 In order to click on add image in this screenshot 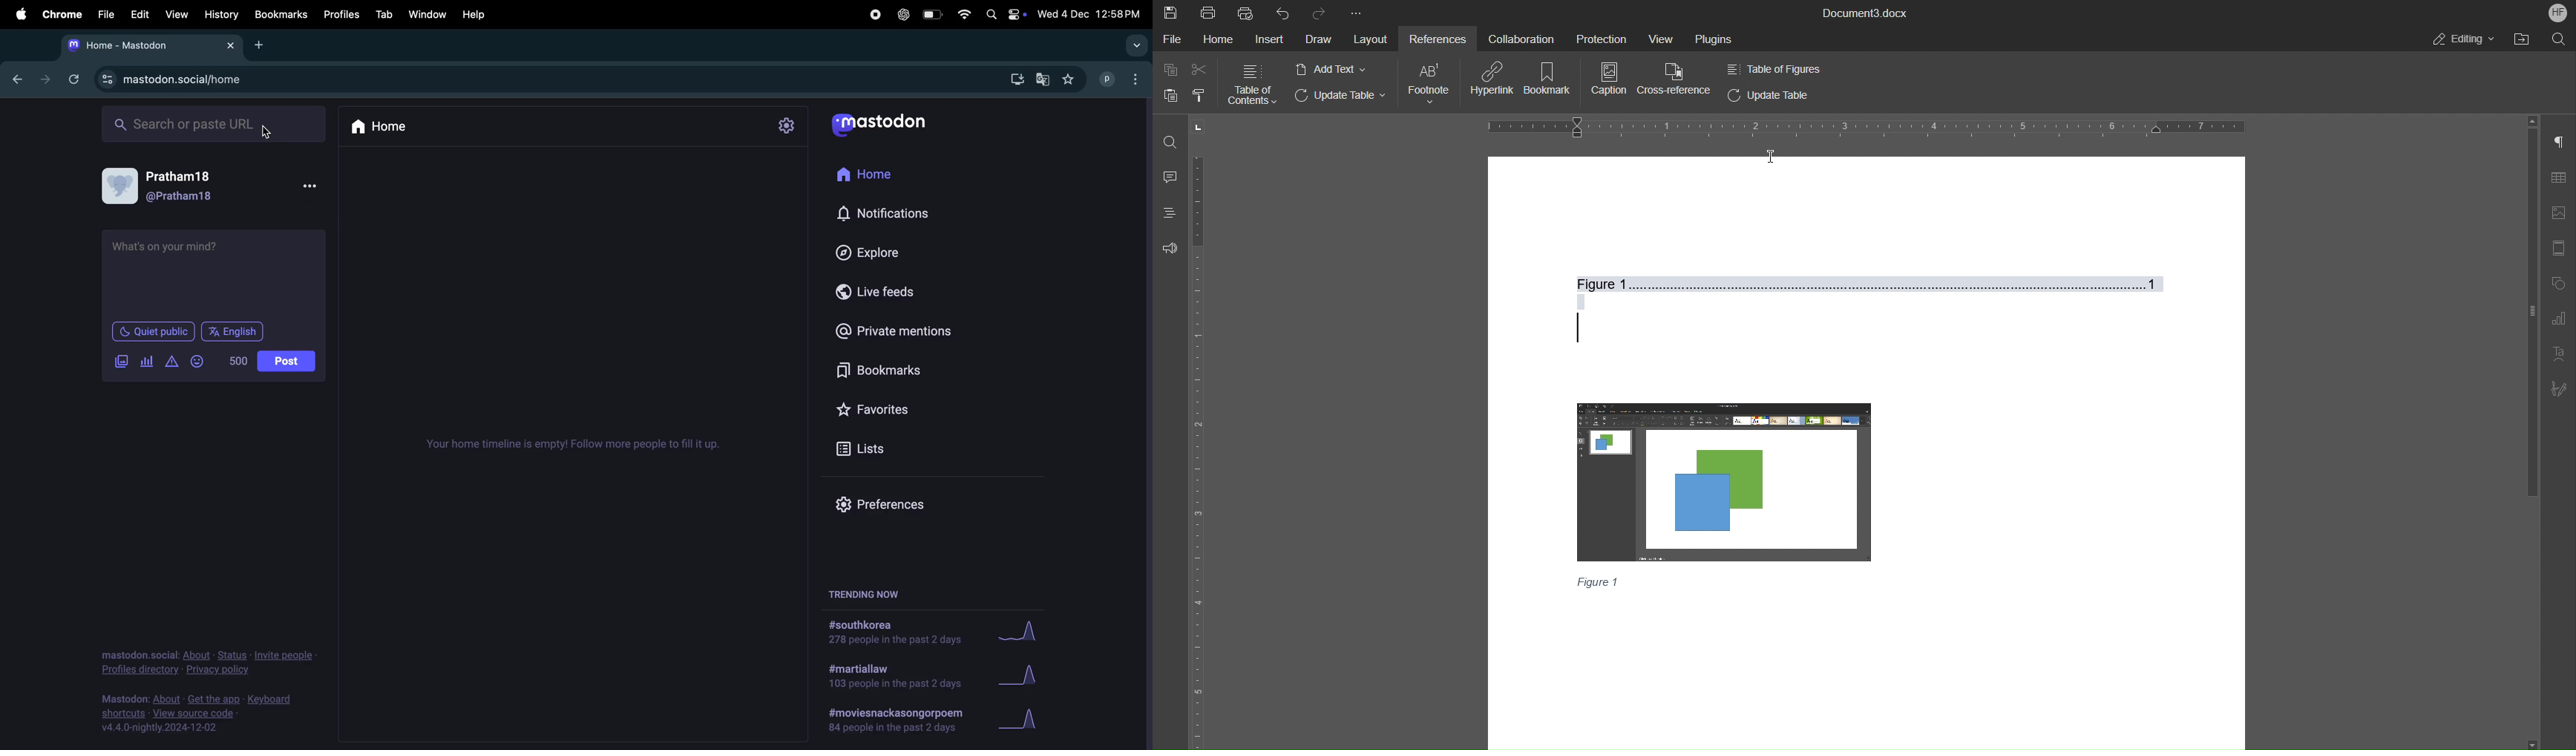, I will do `click(120, 361)`.